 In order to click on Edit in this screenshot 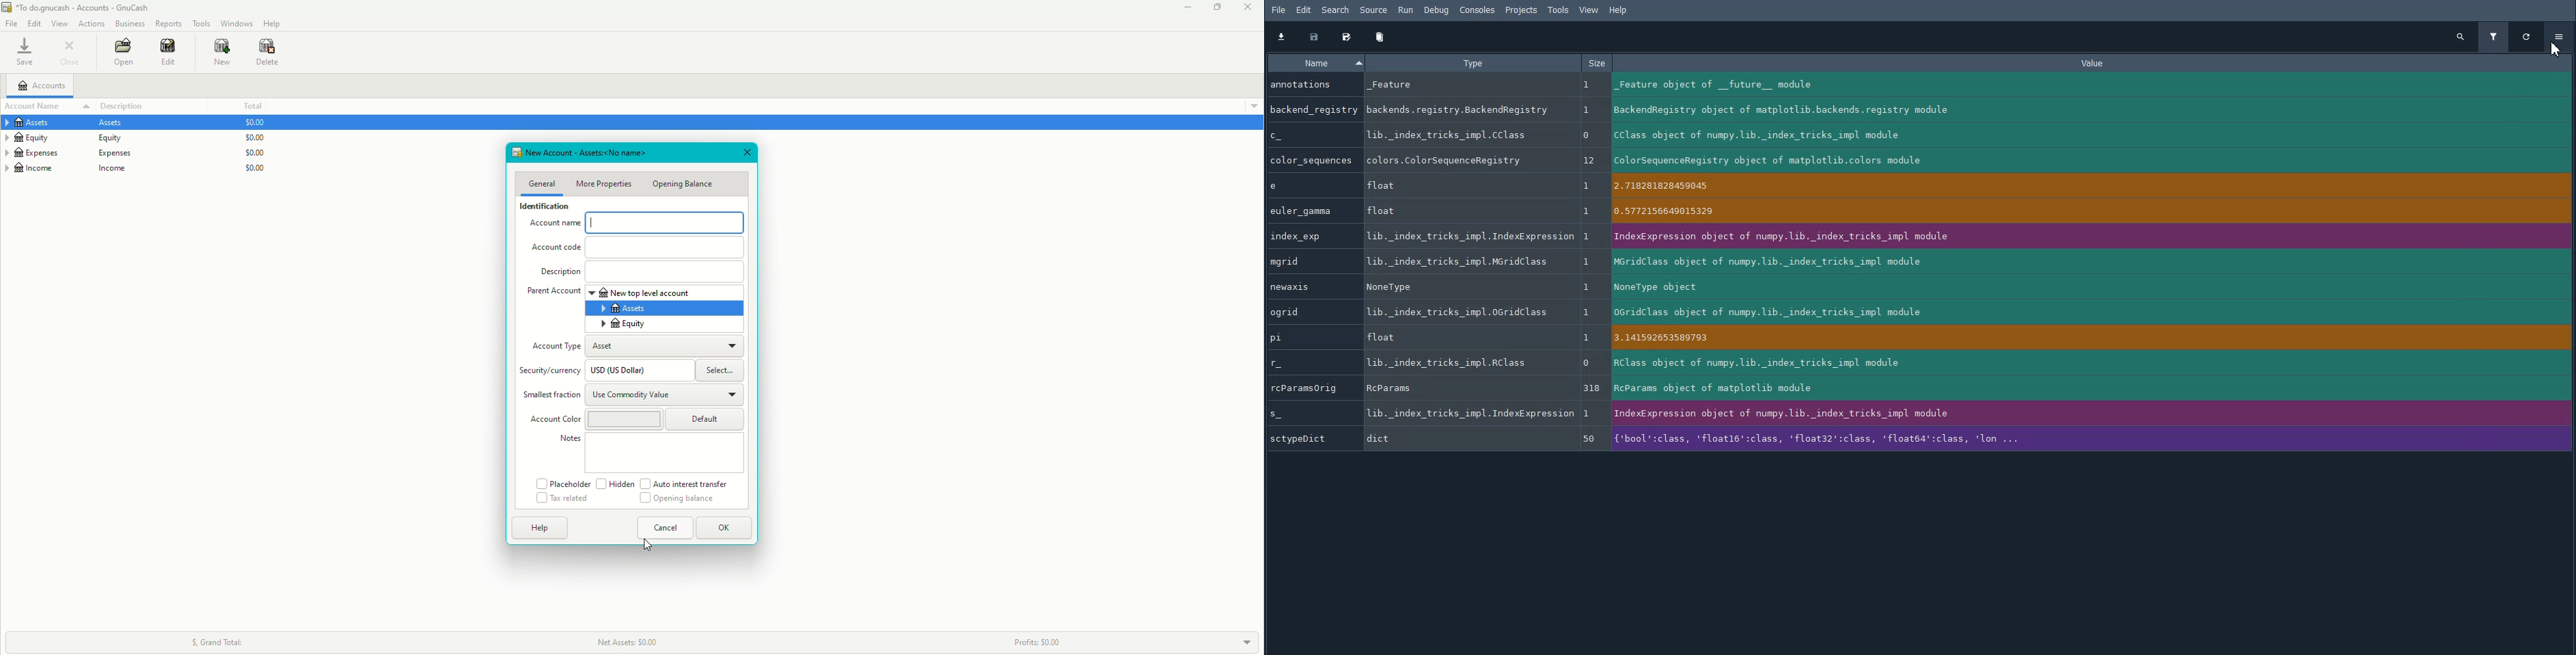, I will do `click(165, 53)`.